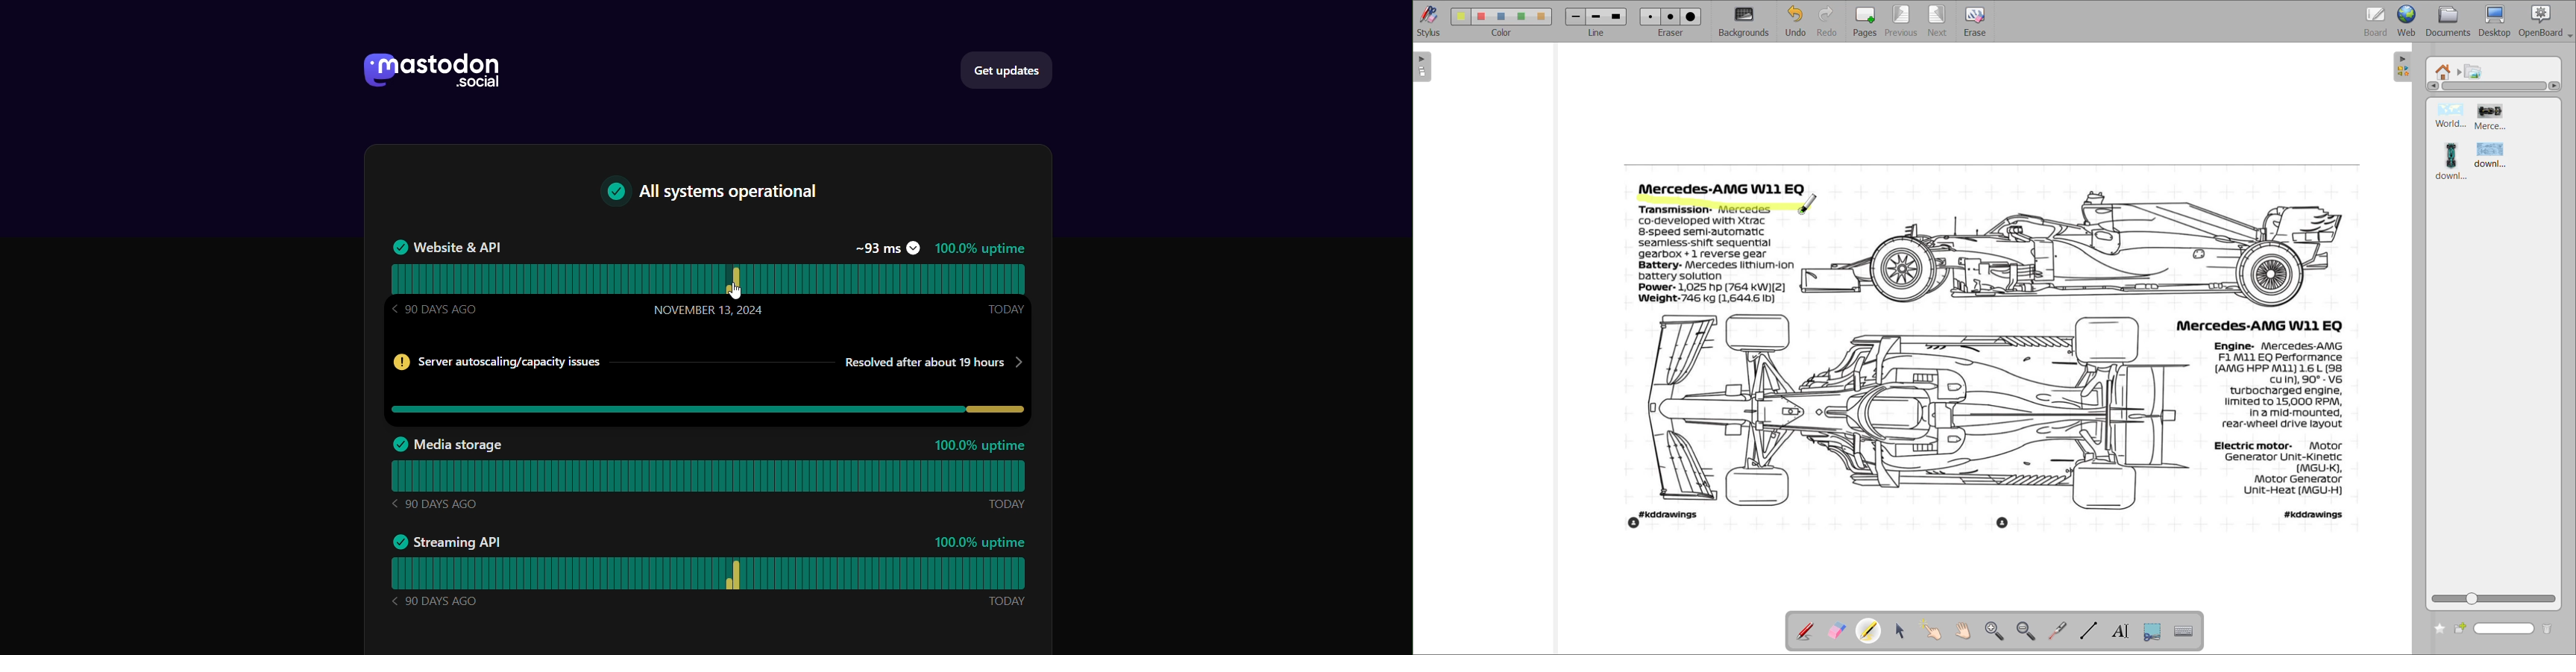 This screenshot has height=672, width=2576. I want to click on streaming API status, so click(717, 573).